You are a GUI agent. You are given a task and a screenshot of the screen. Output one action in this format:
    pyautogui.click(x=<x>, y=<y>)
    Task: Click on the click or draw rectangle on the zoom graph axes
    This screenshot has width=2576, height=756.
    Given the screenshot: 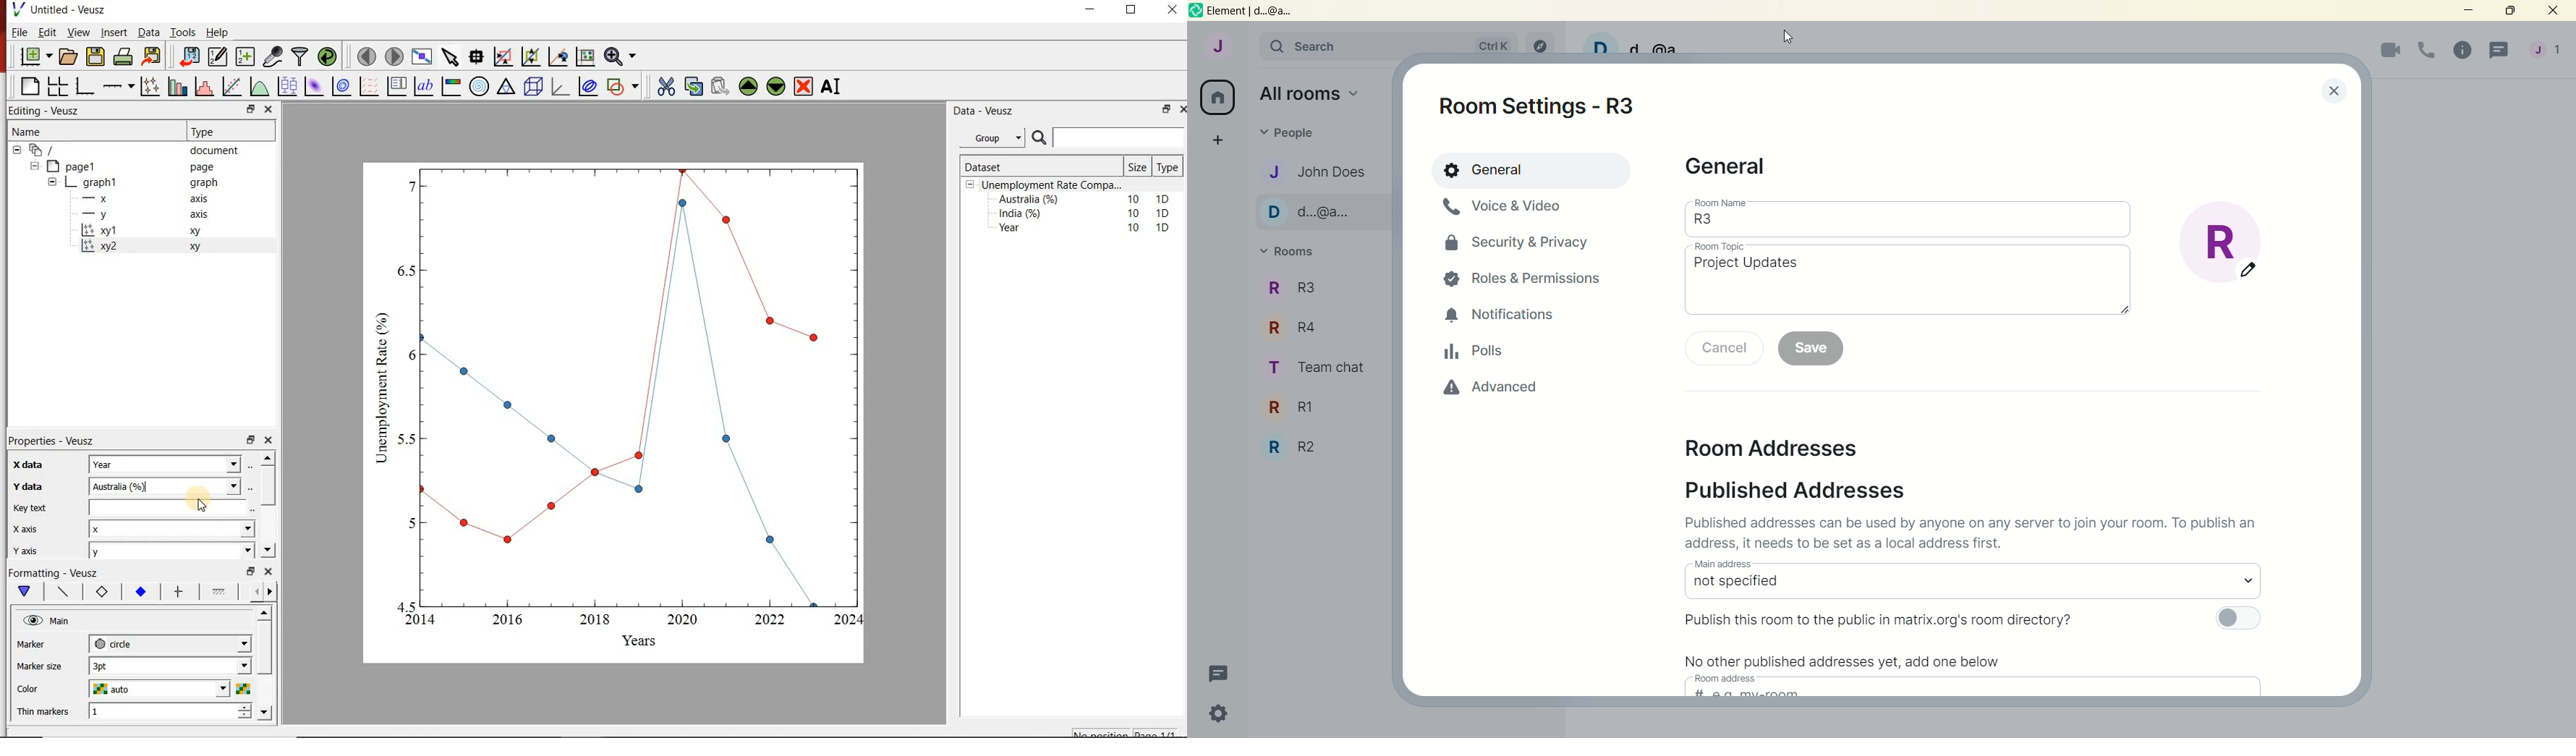 What is the action you would take?
    pyautogui.click(x=504, y=57)
    